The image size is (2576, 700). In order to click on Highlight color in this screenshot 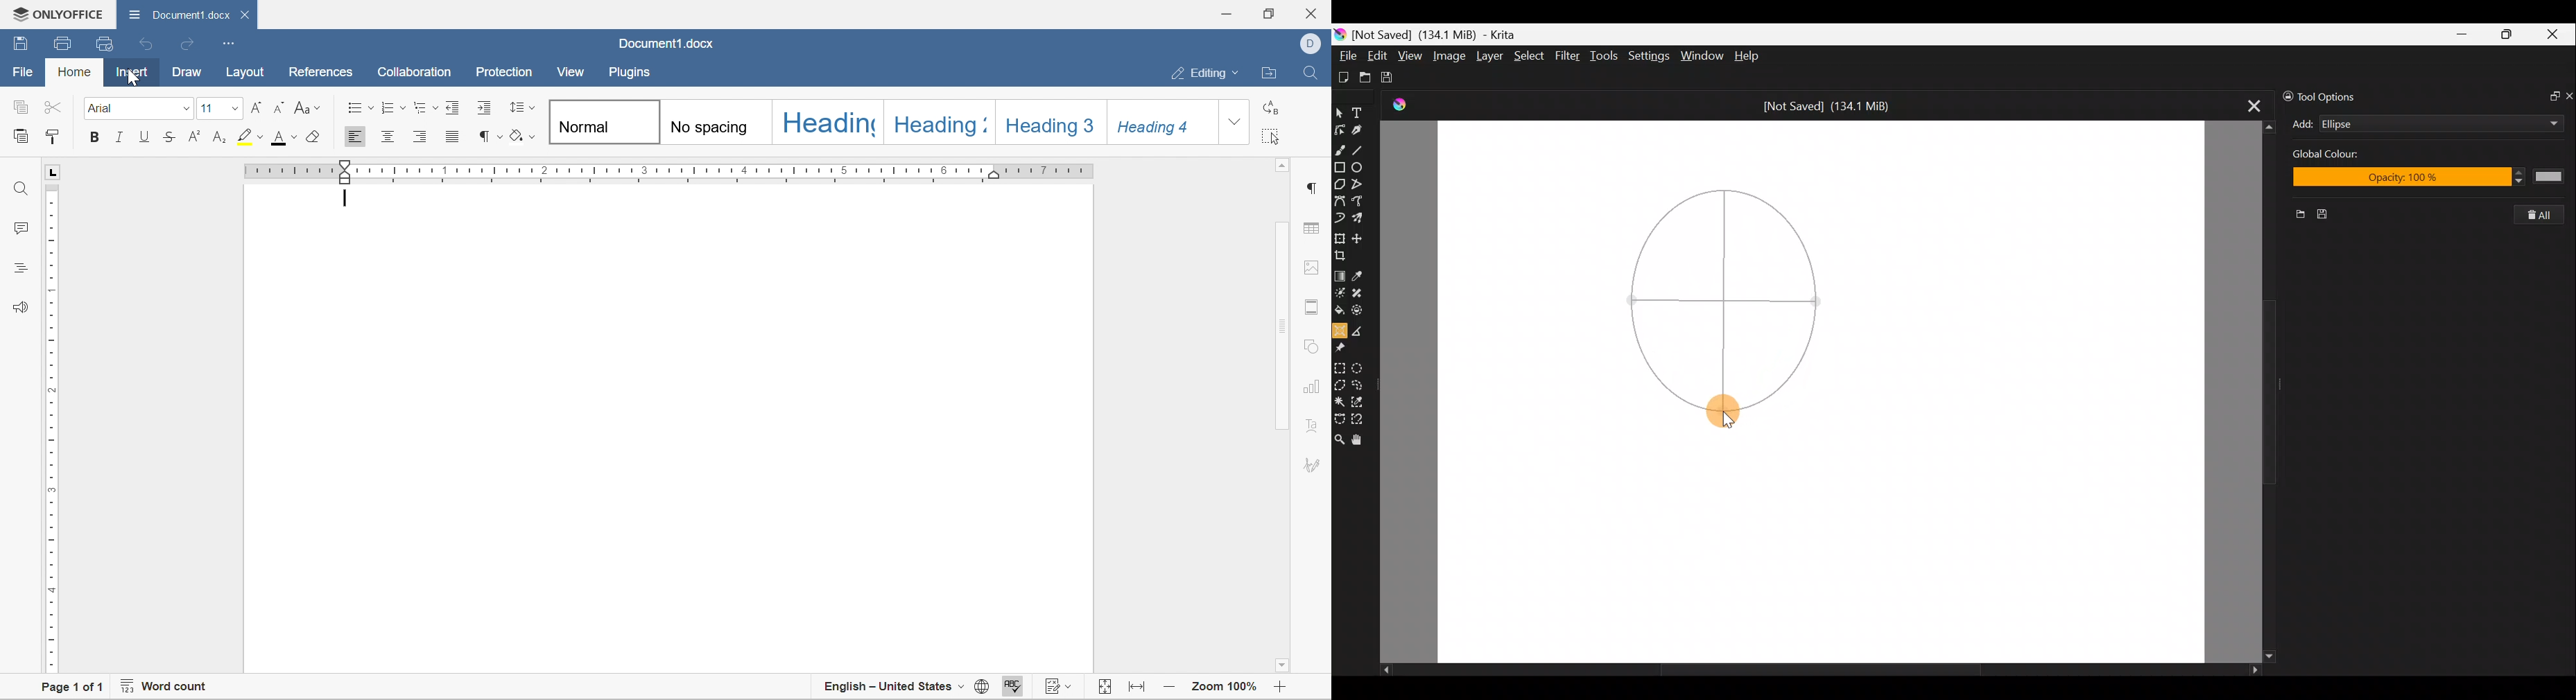, I will do `click(251, 137)`.